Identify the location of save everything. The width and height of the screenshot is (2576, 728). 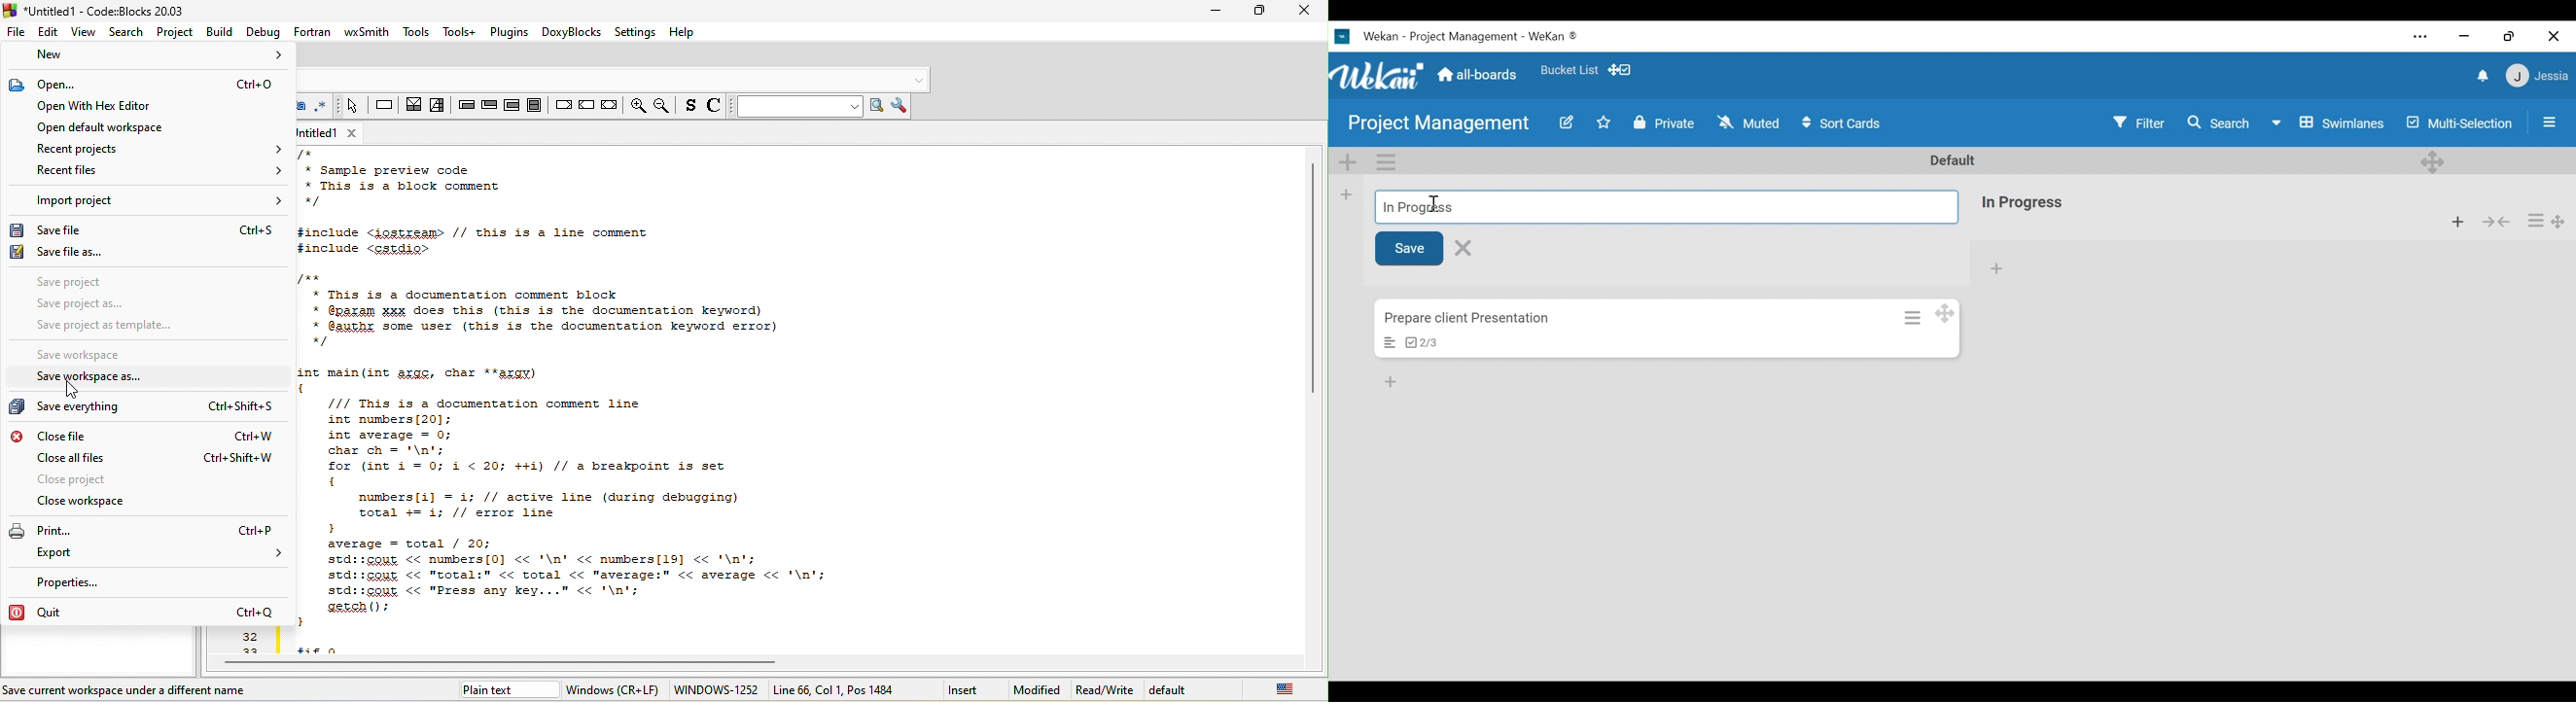
(148, 409).